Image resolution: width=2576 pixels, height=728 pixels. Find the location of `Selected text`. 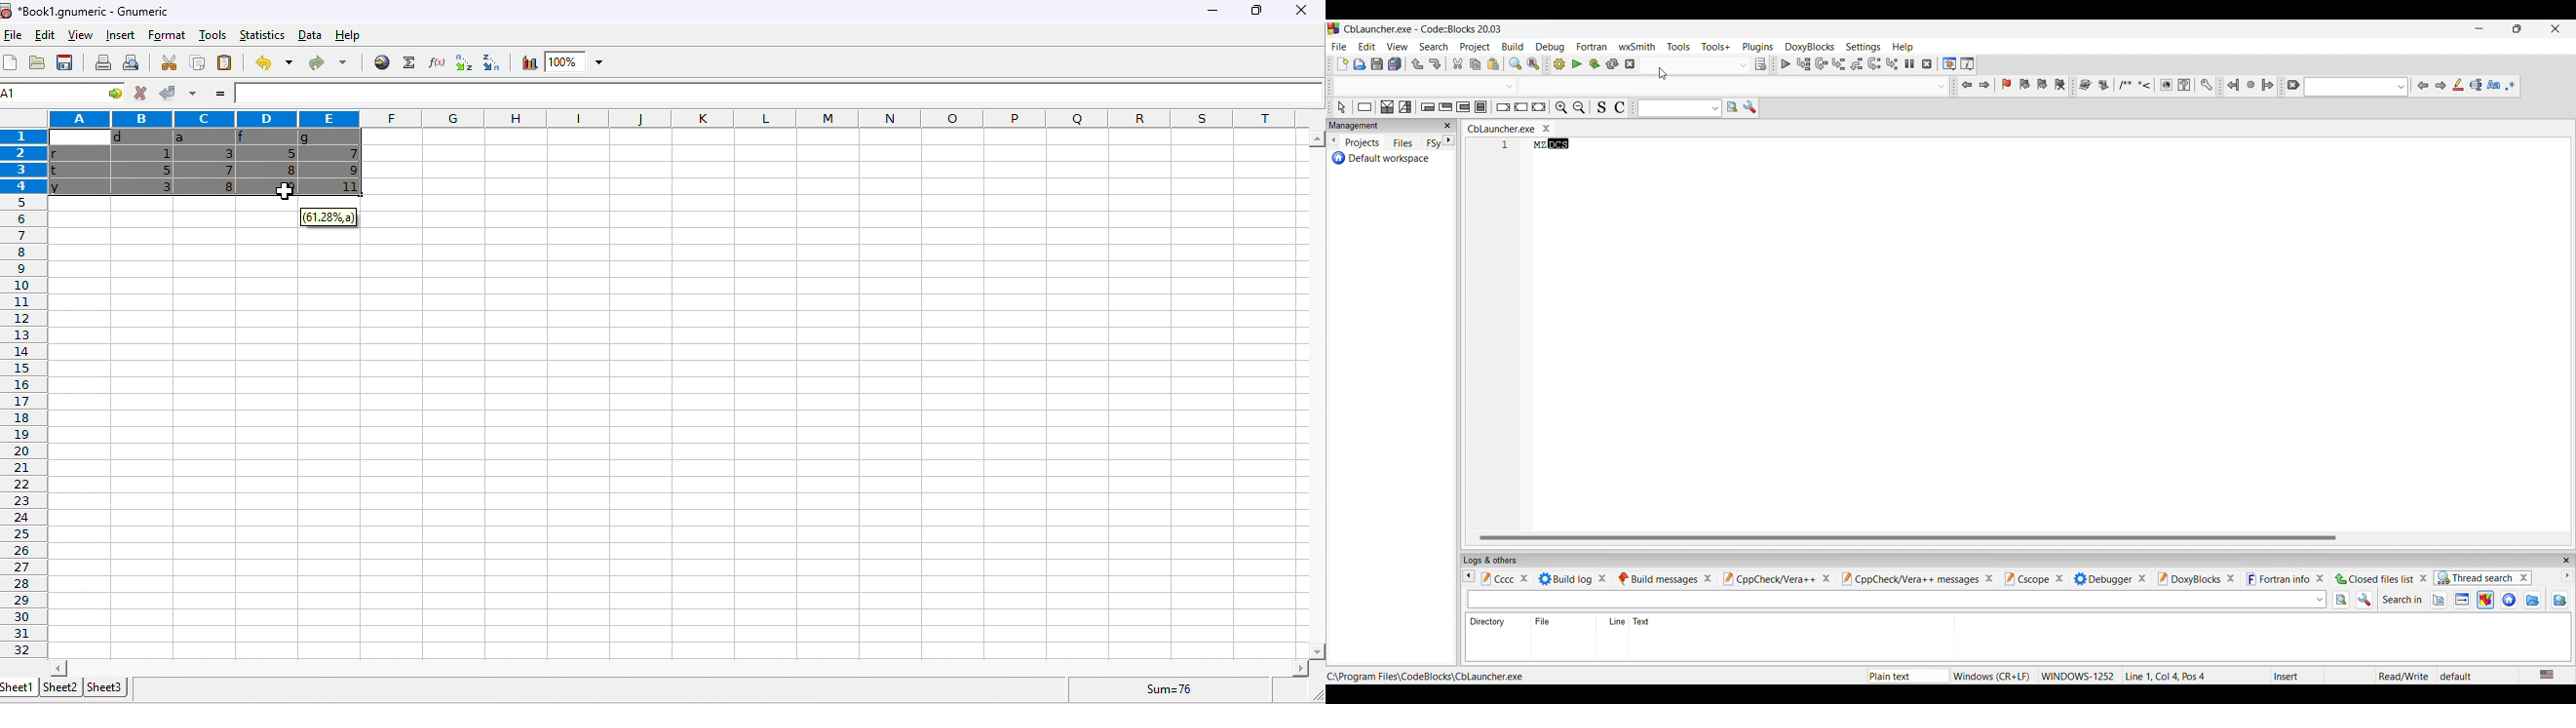

Selected text is located at coordinates (2476, 85).